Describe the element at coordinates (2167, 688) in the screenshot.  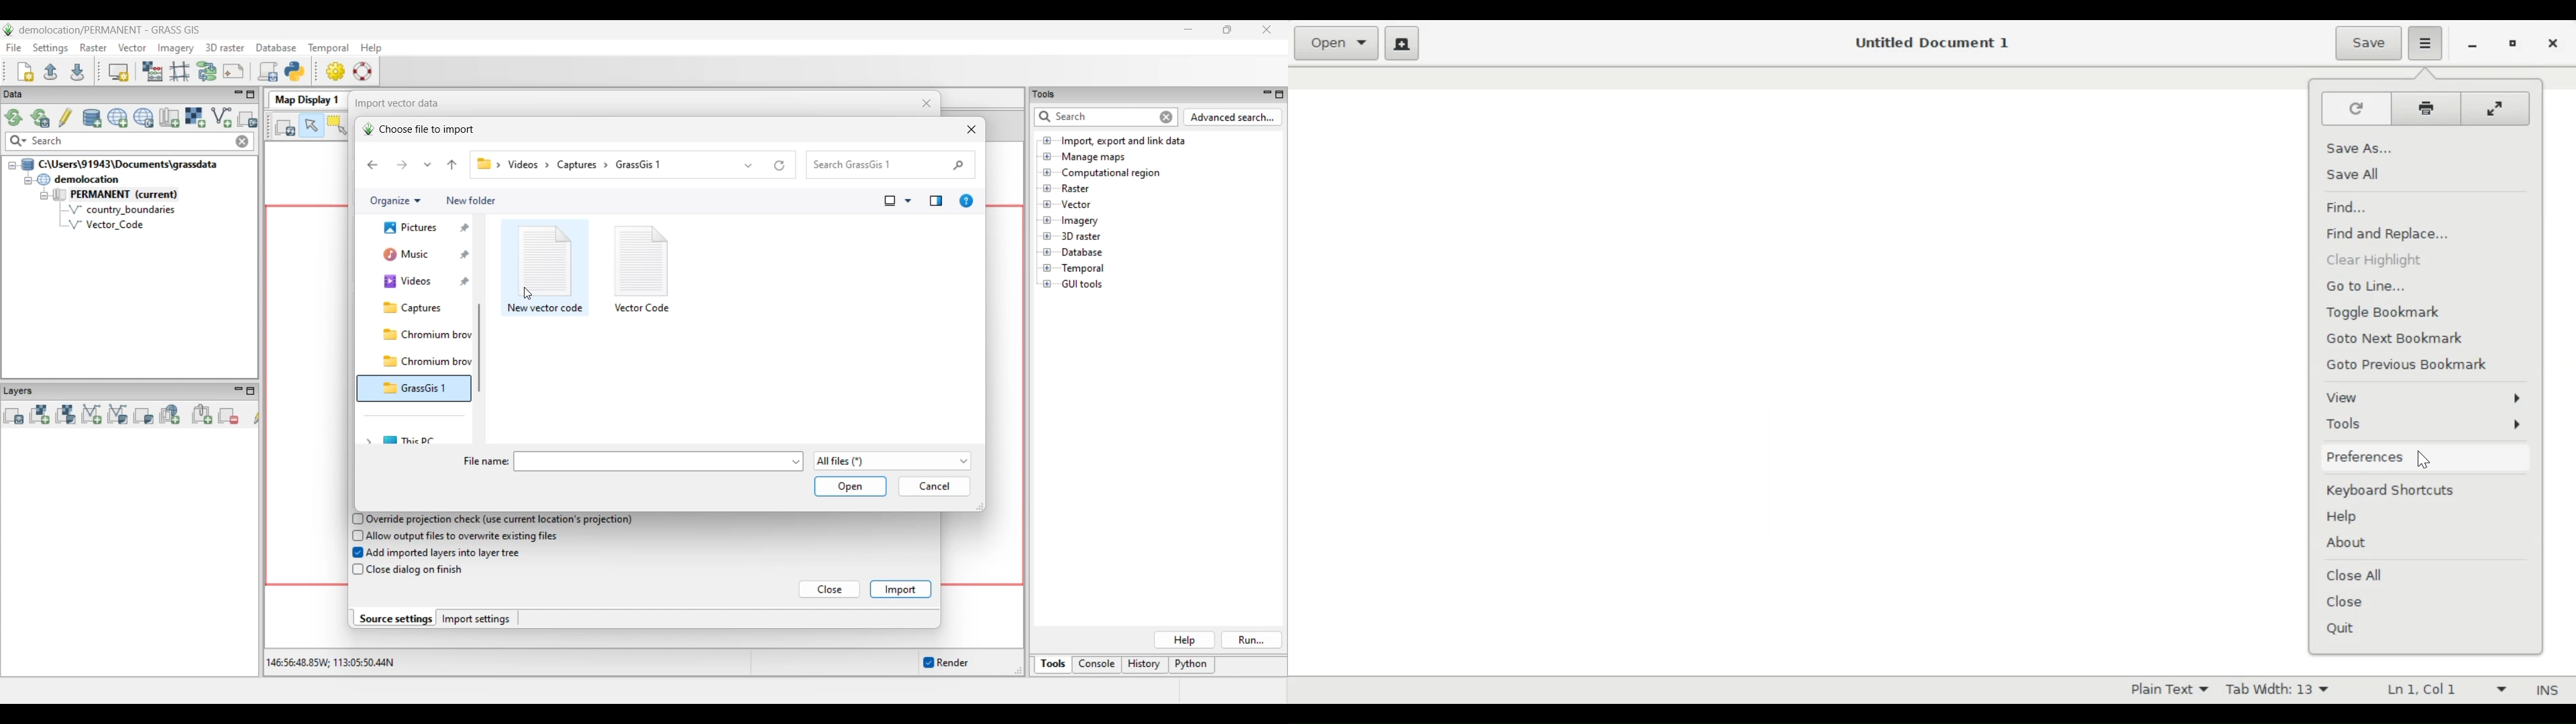
I see `Plain Text` at that location.